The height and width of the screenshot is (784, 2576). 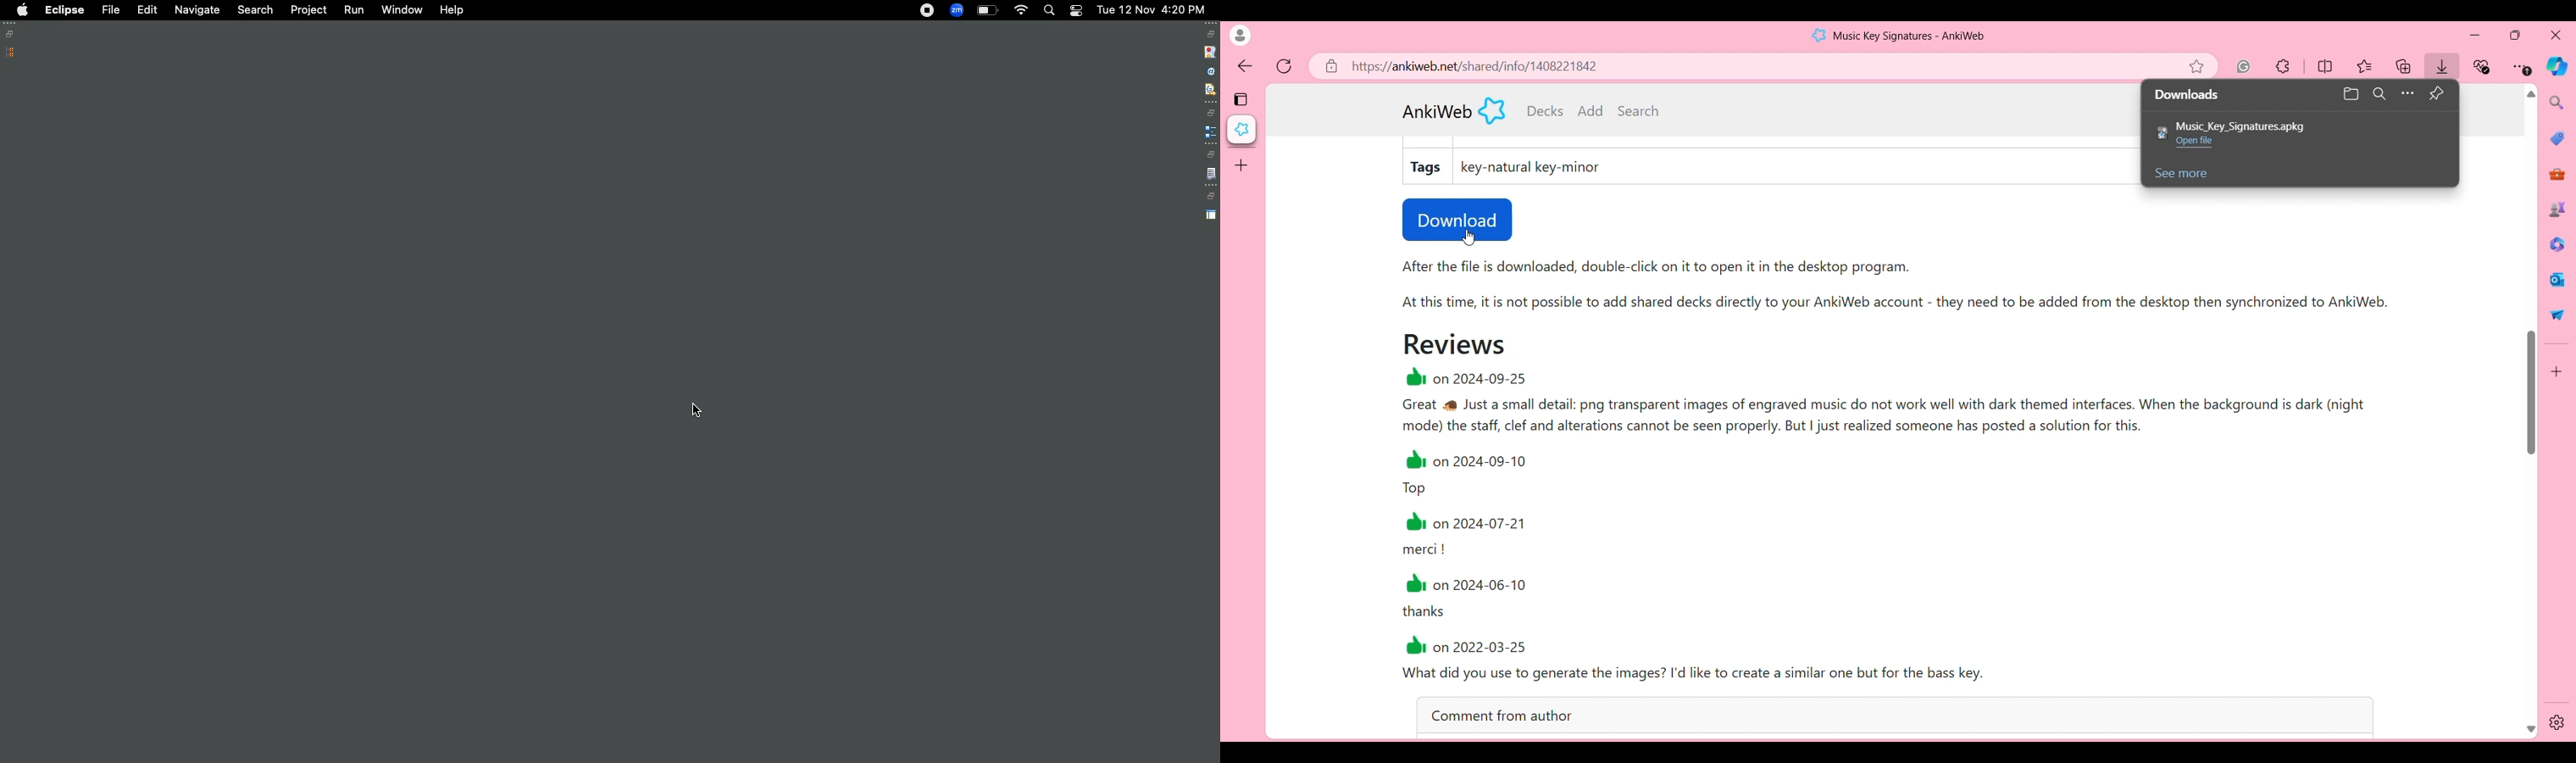 What do you see at coordinates (1212, 113) in the screenshot?
I see `restore` at bounding box center [1212, 113].